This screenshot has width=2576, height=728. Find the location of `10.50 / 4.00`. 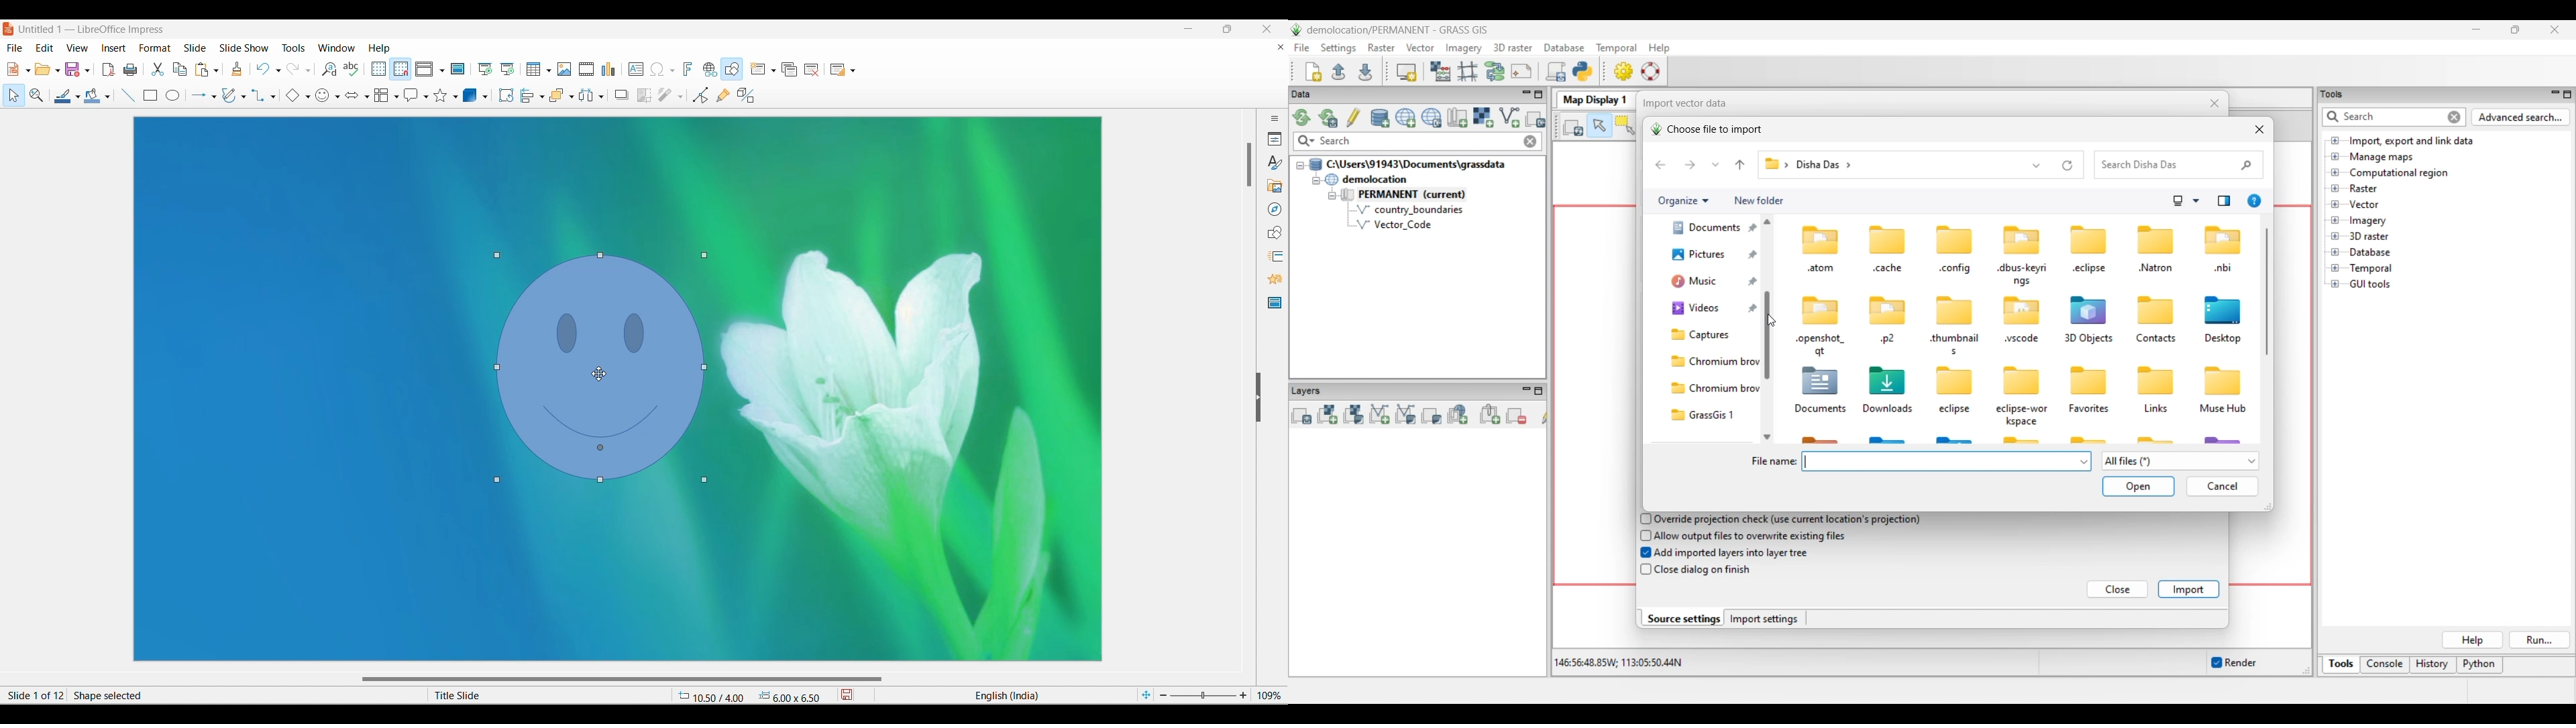

10.50 / 4.00 is located at coordinates (711, 695).